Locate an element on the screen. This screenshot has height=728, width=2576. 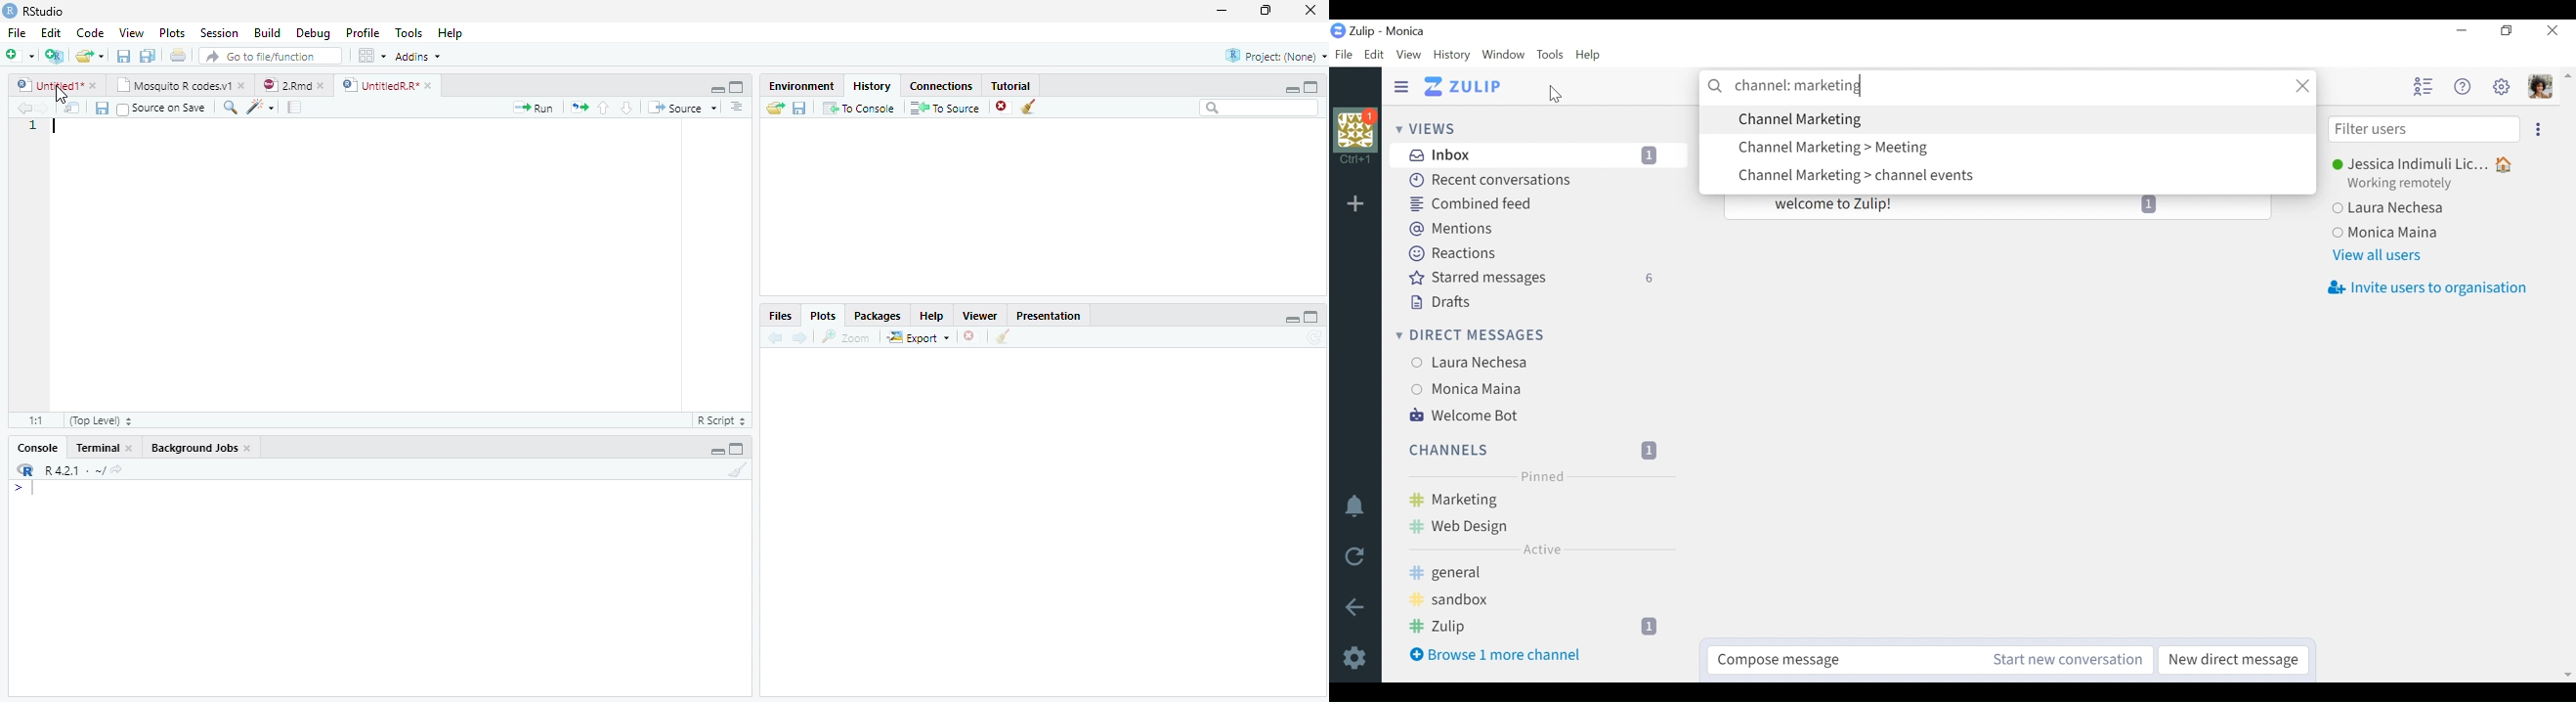
Maximize is located at coordinates (1267, 13).